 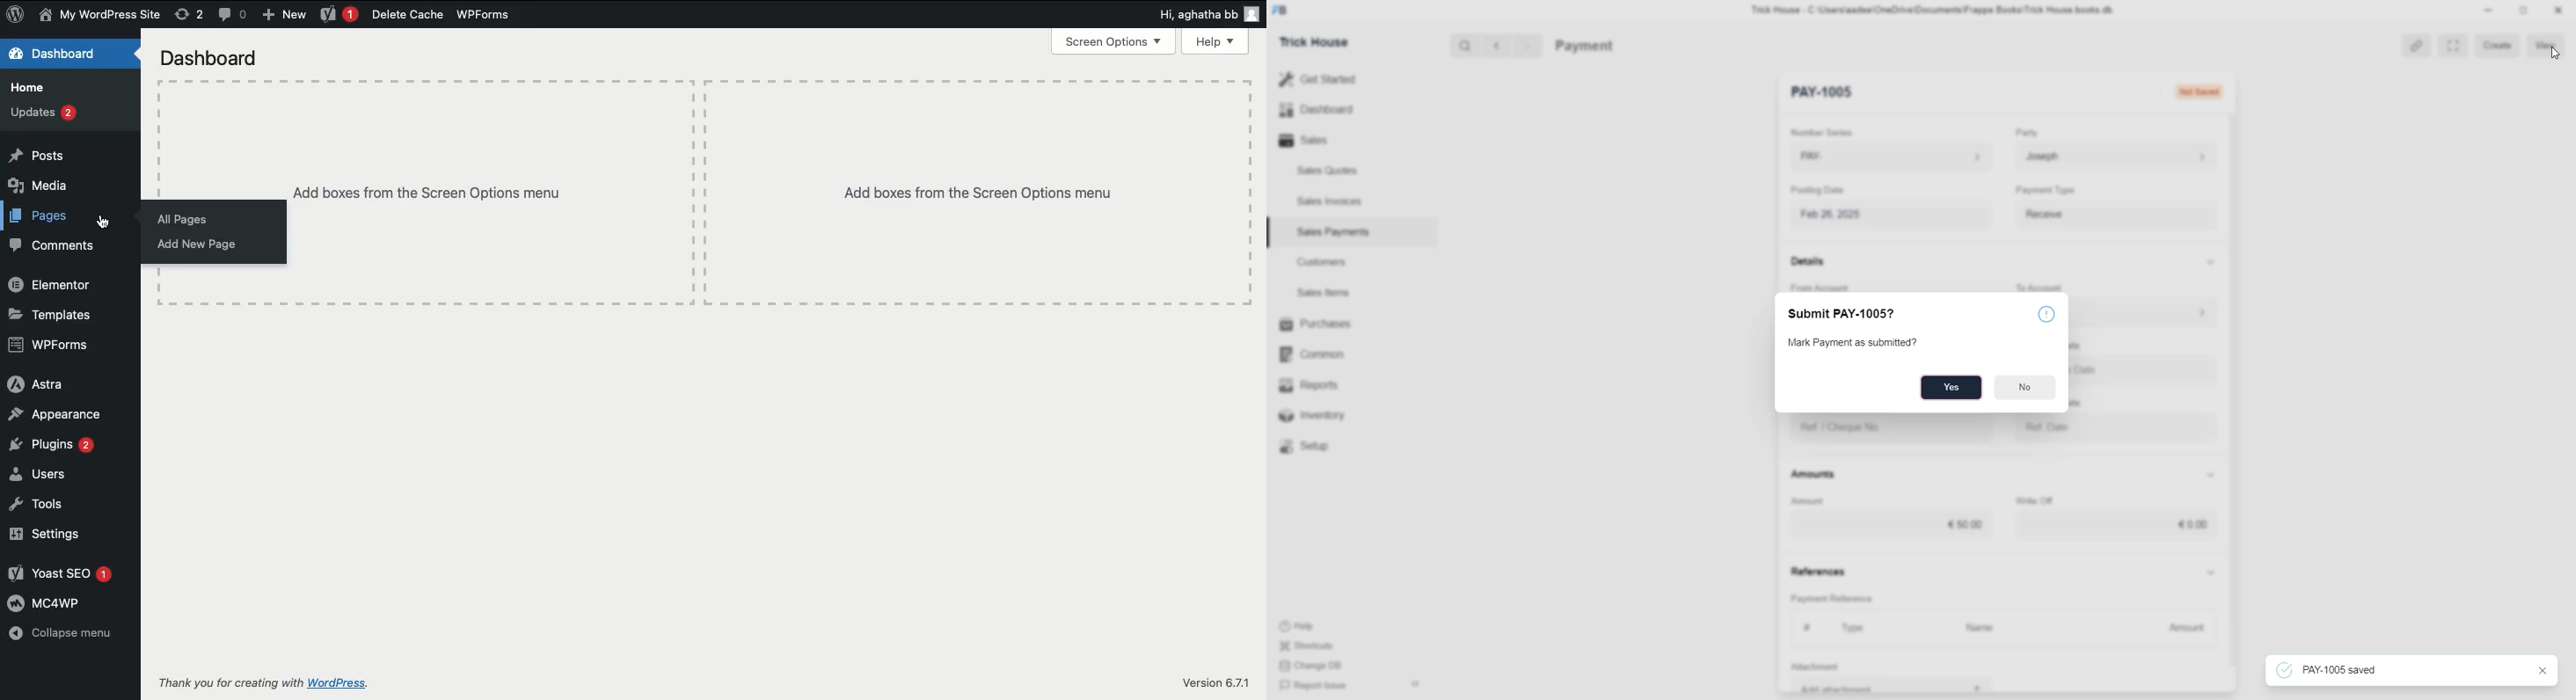 What do you see at coordinates (1415, 684) in the screenshot?
I see `Hide sidebar` at bounding box center [1415, 684].